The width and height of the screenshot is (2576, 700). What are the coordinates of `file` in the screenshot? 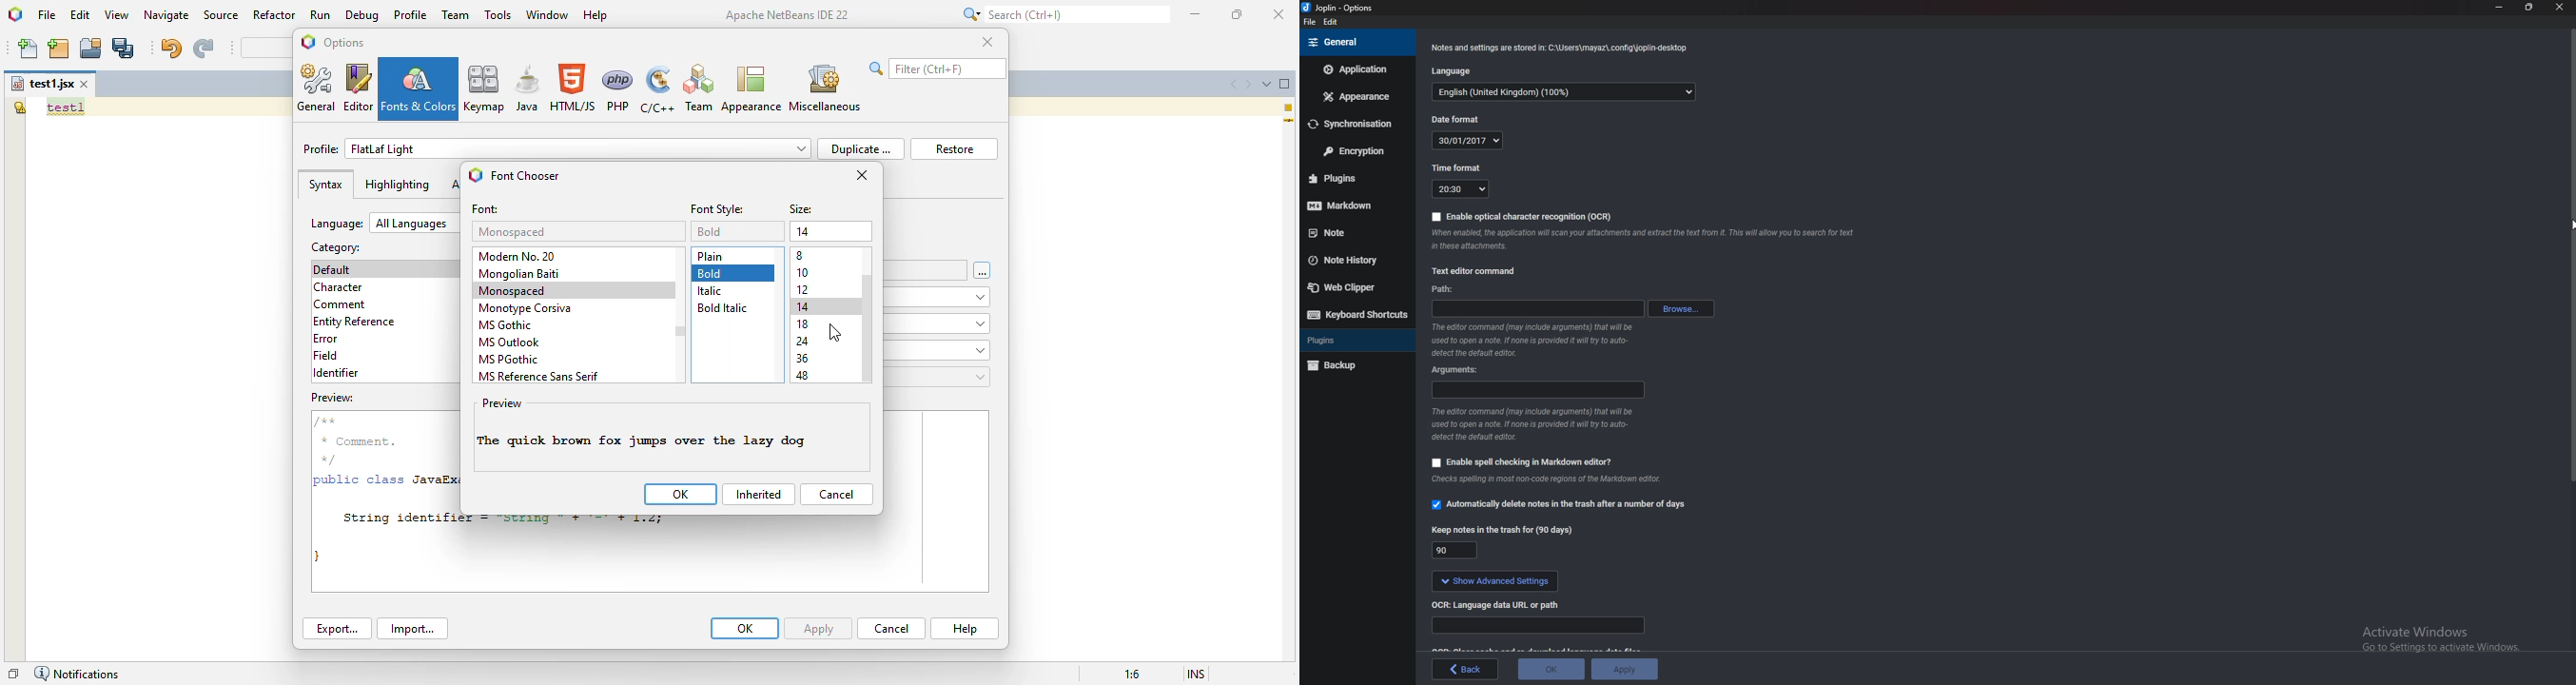 It's located at (1310, 22).